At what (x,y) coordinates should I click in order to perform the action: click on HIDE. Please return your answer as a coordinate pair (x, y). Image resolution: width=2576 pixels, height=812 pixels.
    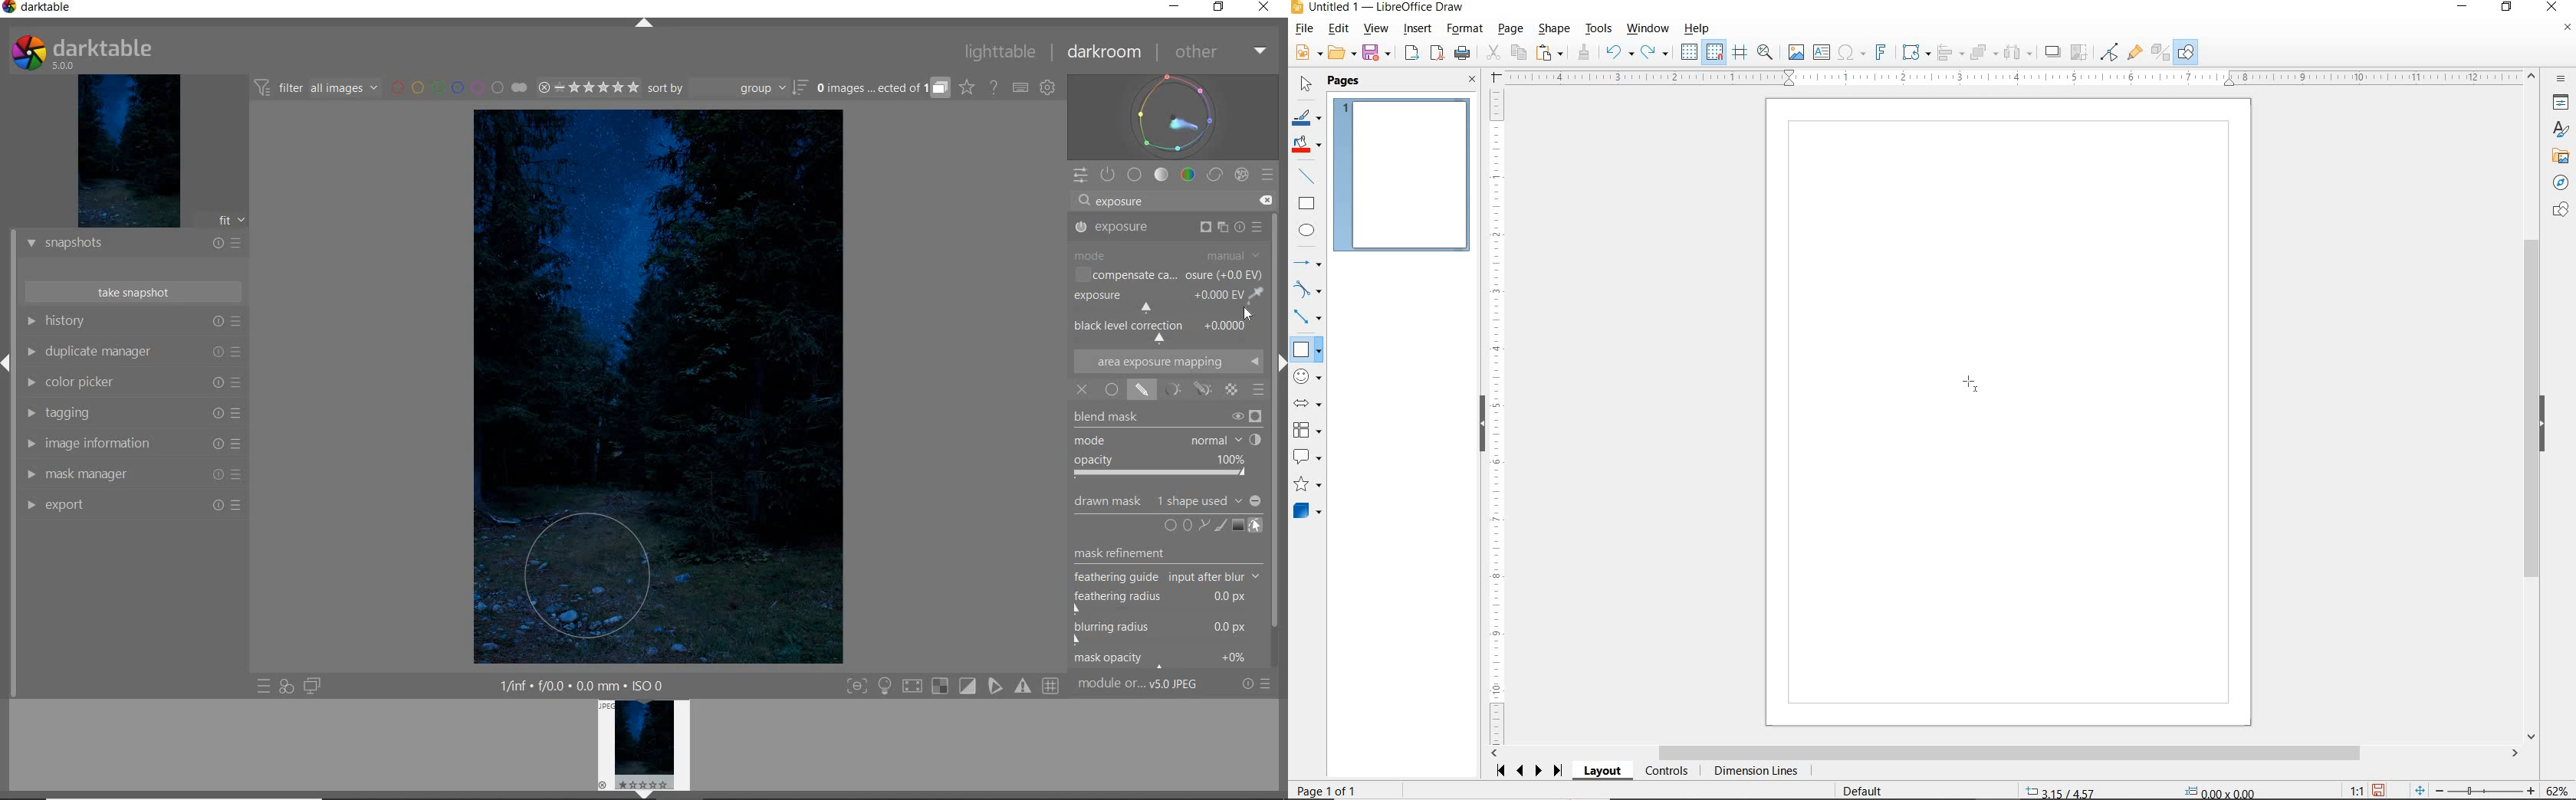
    Looking at the image, I should click on (2542, 425).